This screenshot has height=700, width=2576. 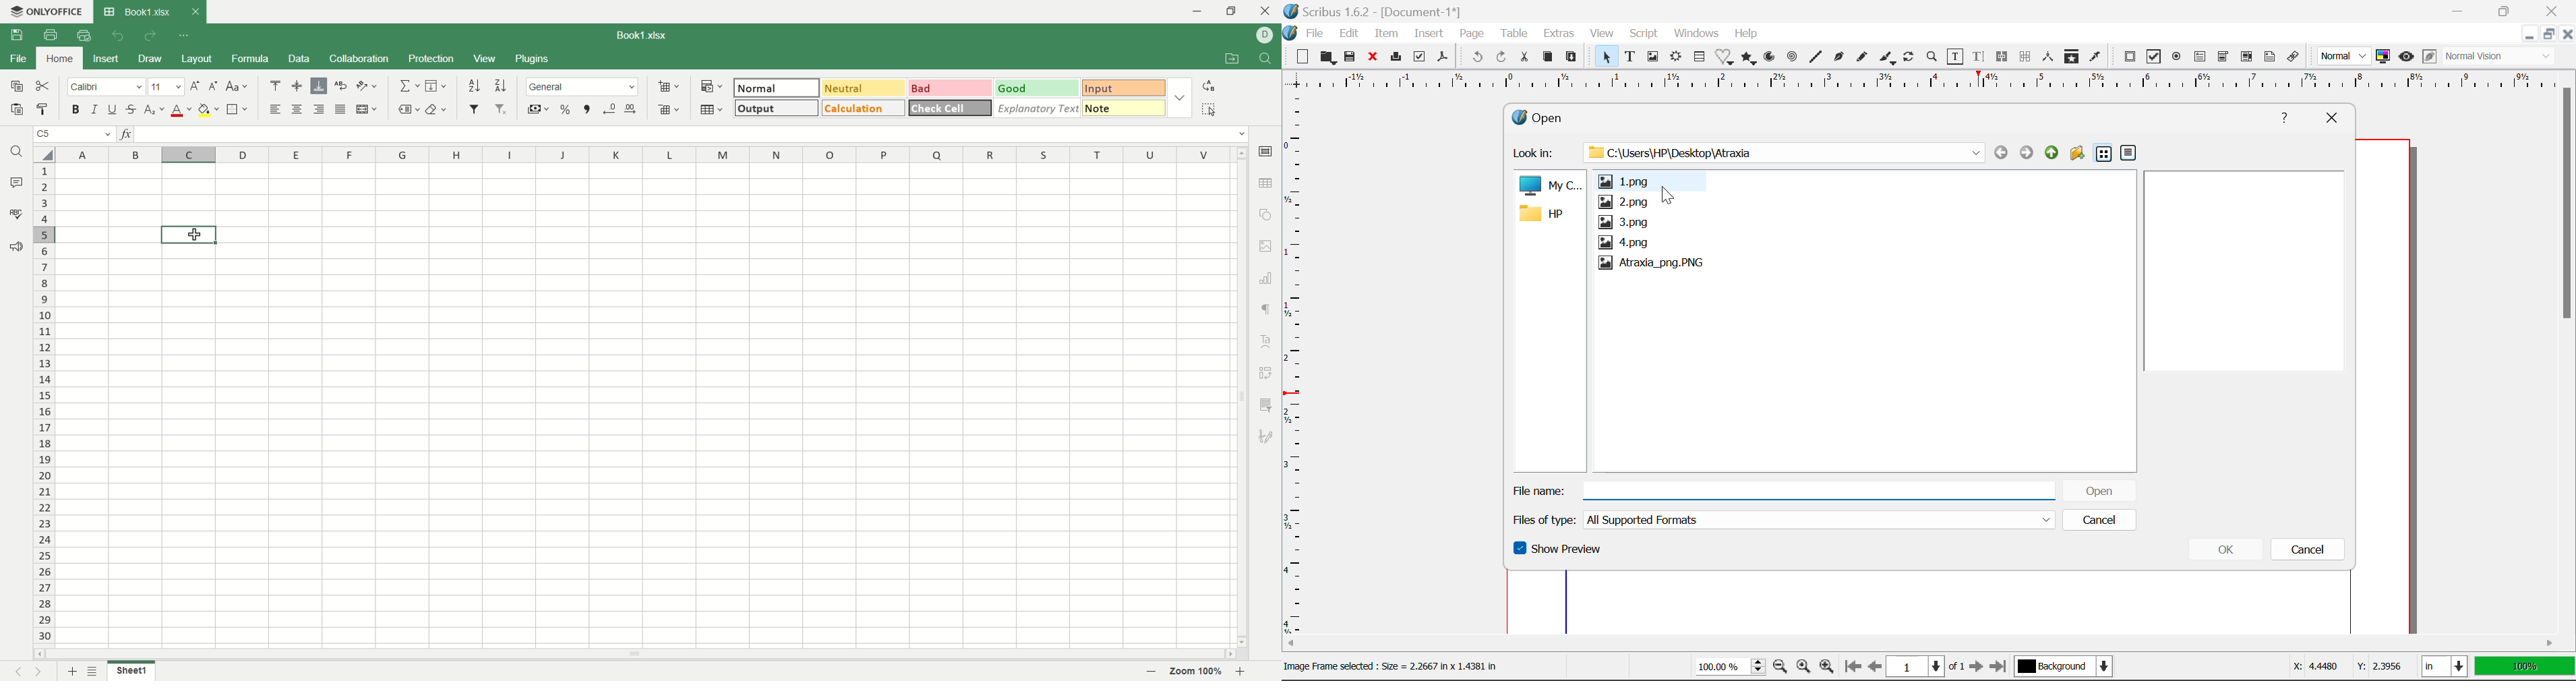 What do you see at coordinates (1547, 519) in the screenshot?
I see `Files of type` at bounding box center [1547, 519].